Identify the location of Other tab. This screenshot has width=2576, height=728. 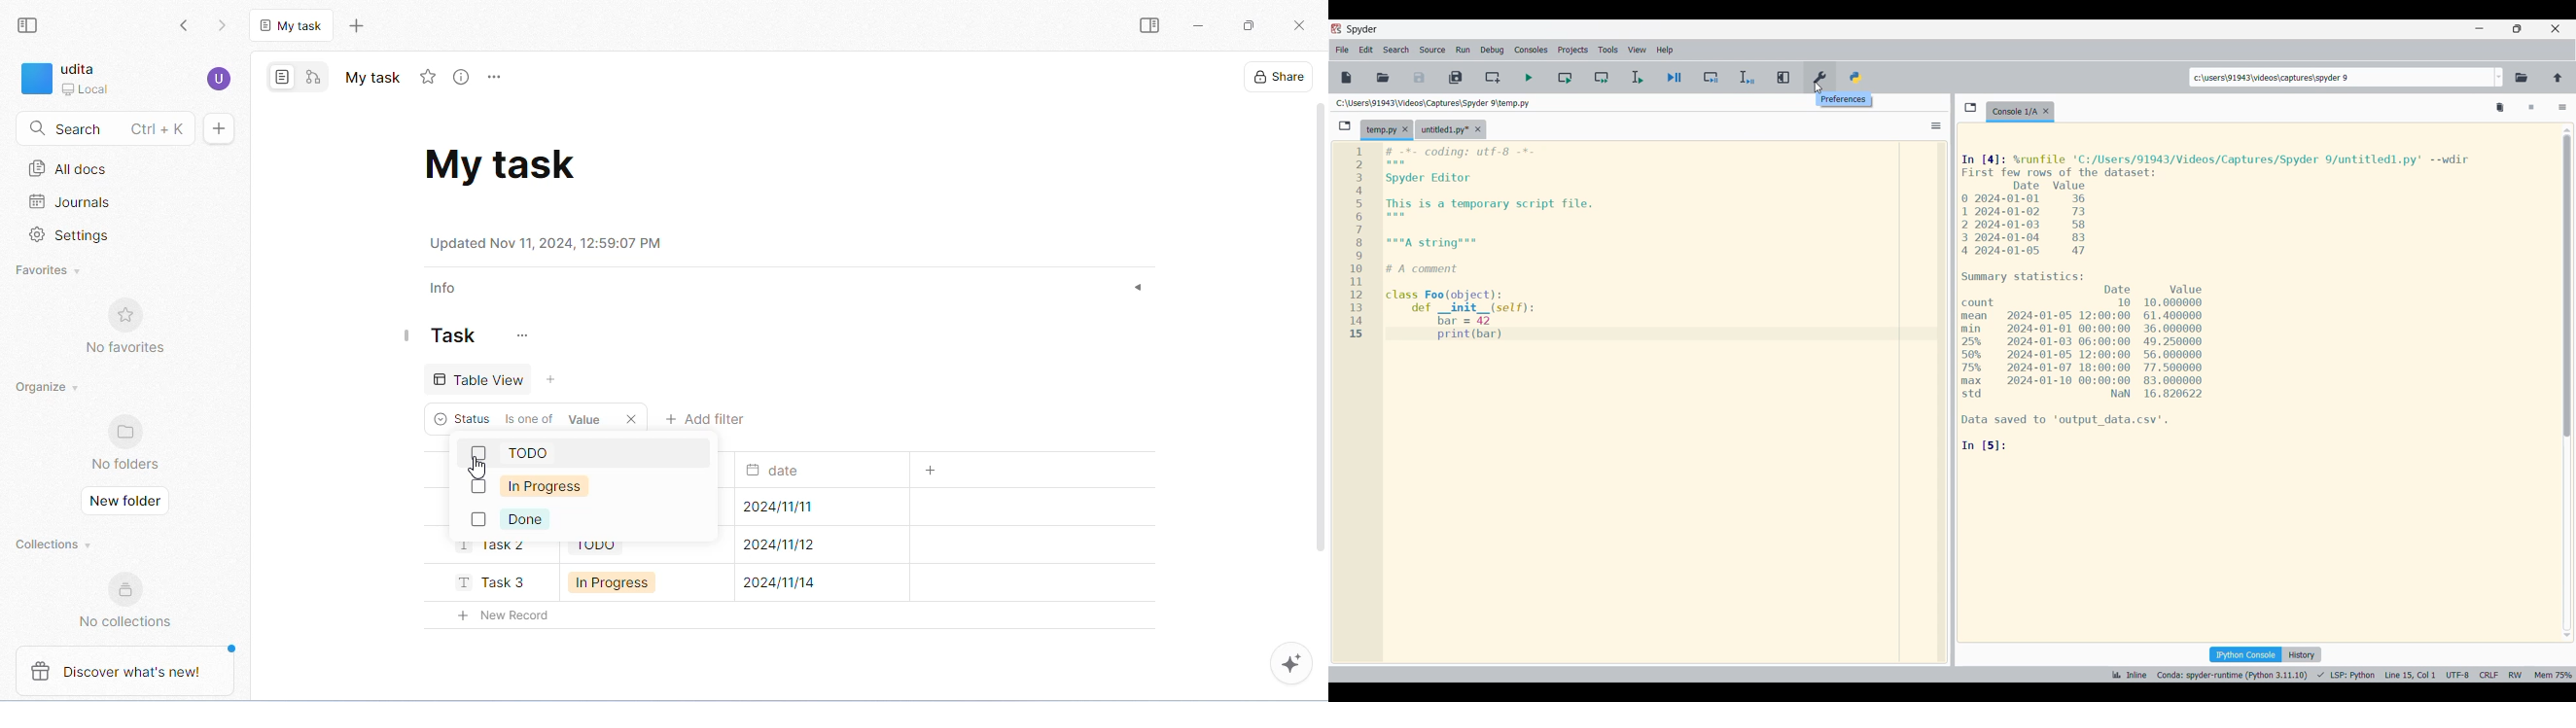
(1451, 129).